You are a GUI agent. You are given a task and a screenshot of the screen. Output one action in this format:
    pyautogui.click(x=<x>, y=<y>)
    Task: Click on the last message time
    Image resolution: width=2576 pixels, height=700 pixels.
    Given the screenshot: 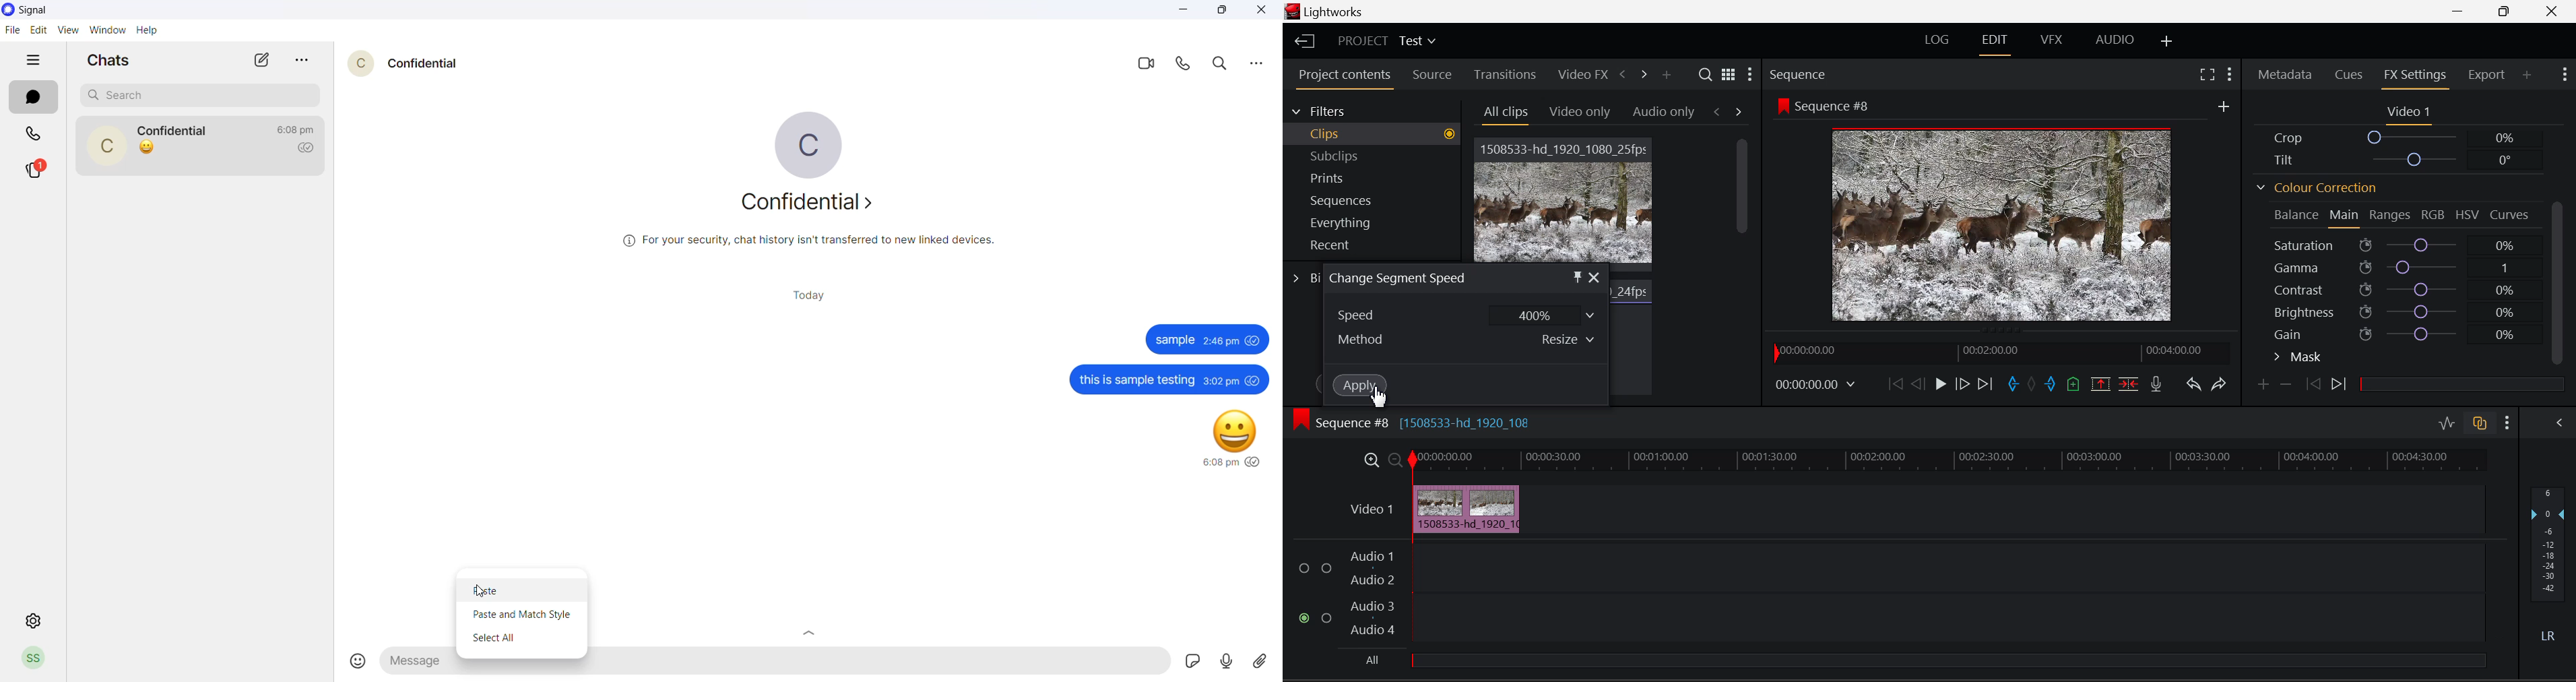 What is the action you would take?
    pyautogui.click(x=299, y=125)
    